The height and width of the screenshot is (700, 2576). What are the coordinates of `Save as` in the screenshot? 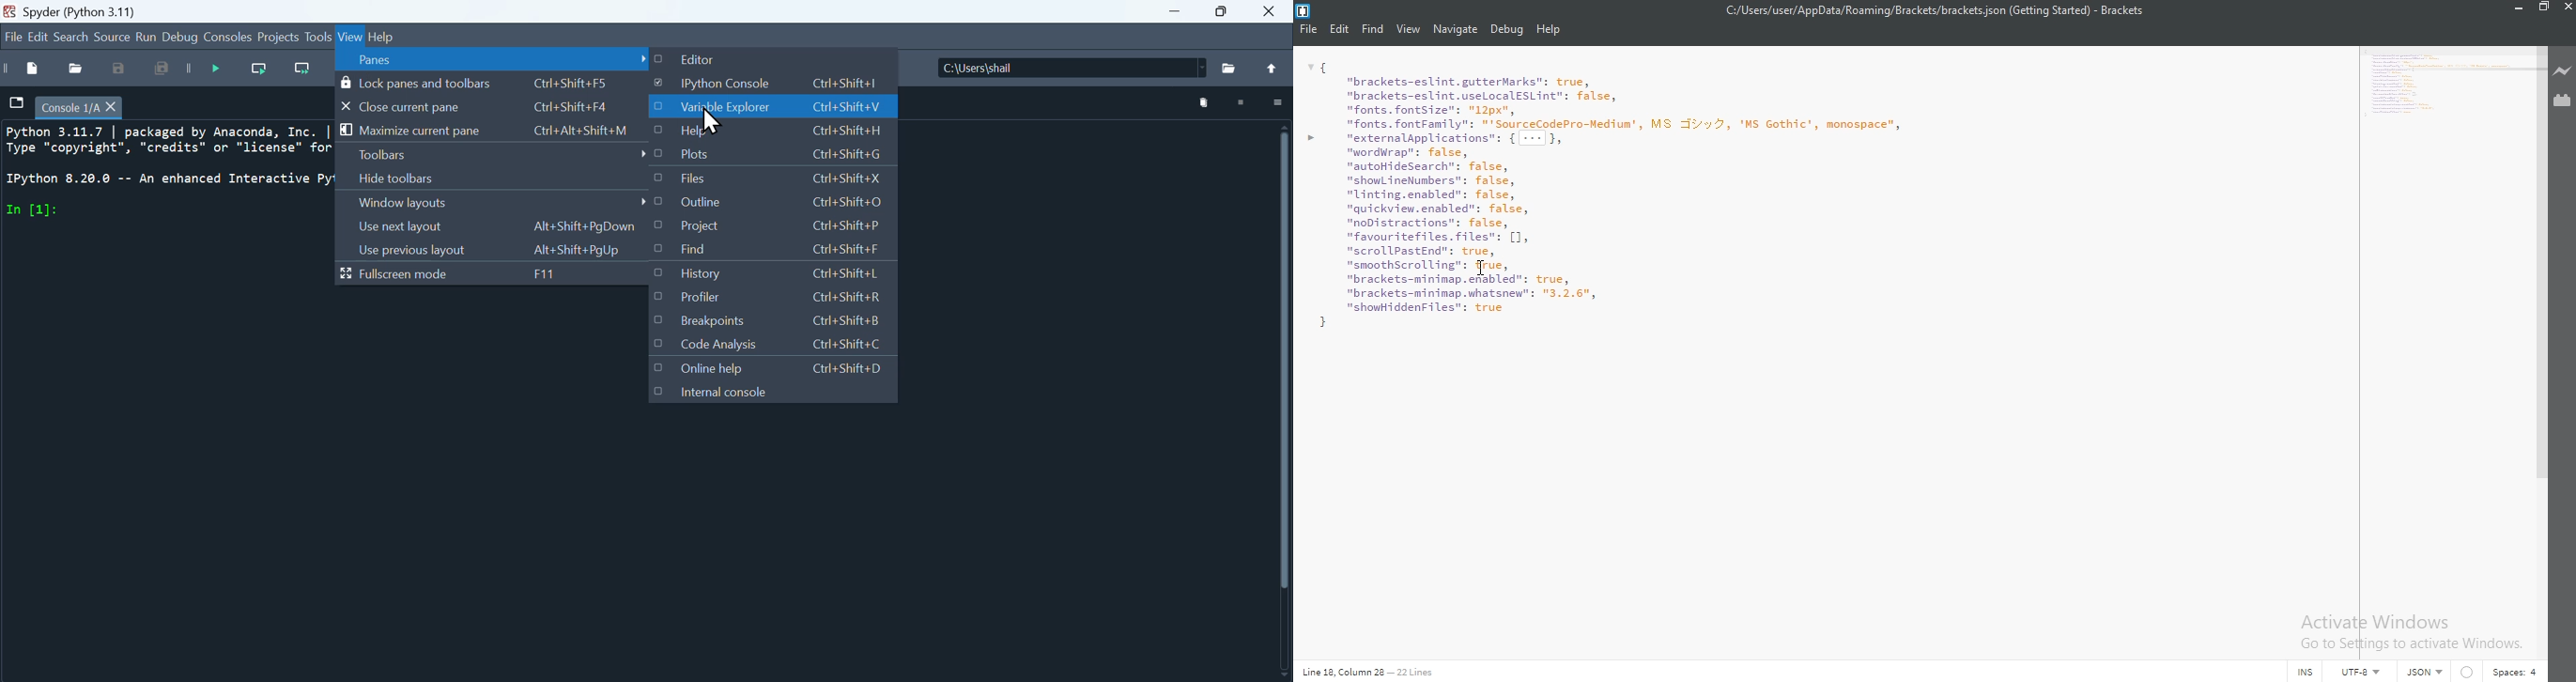 It's located at (117, 69).